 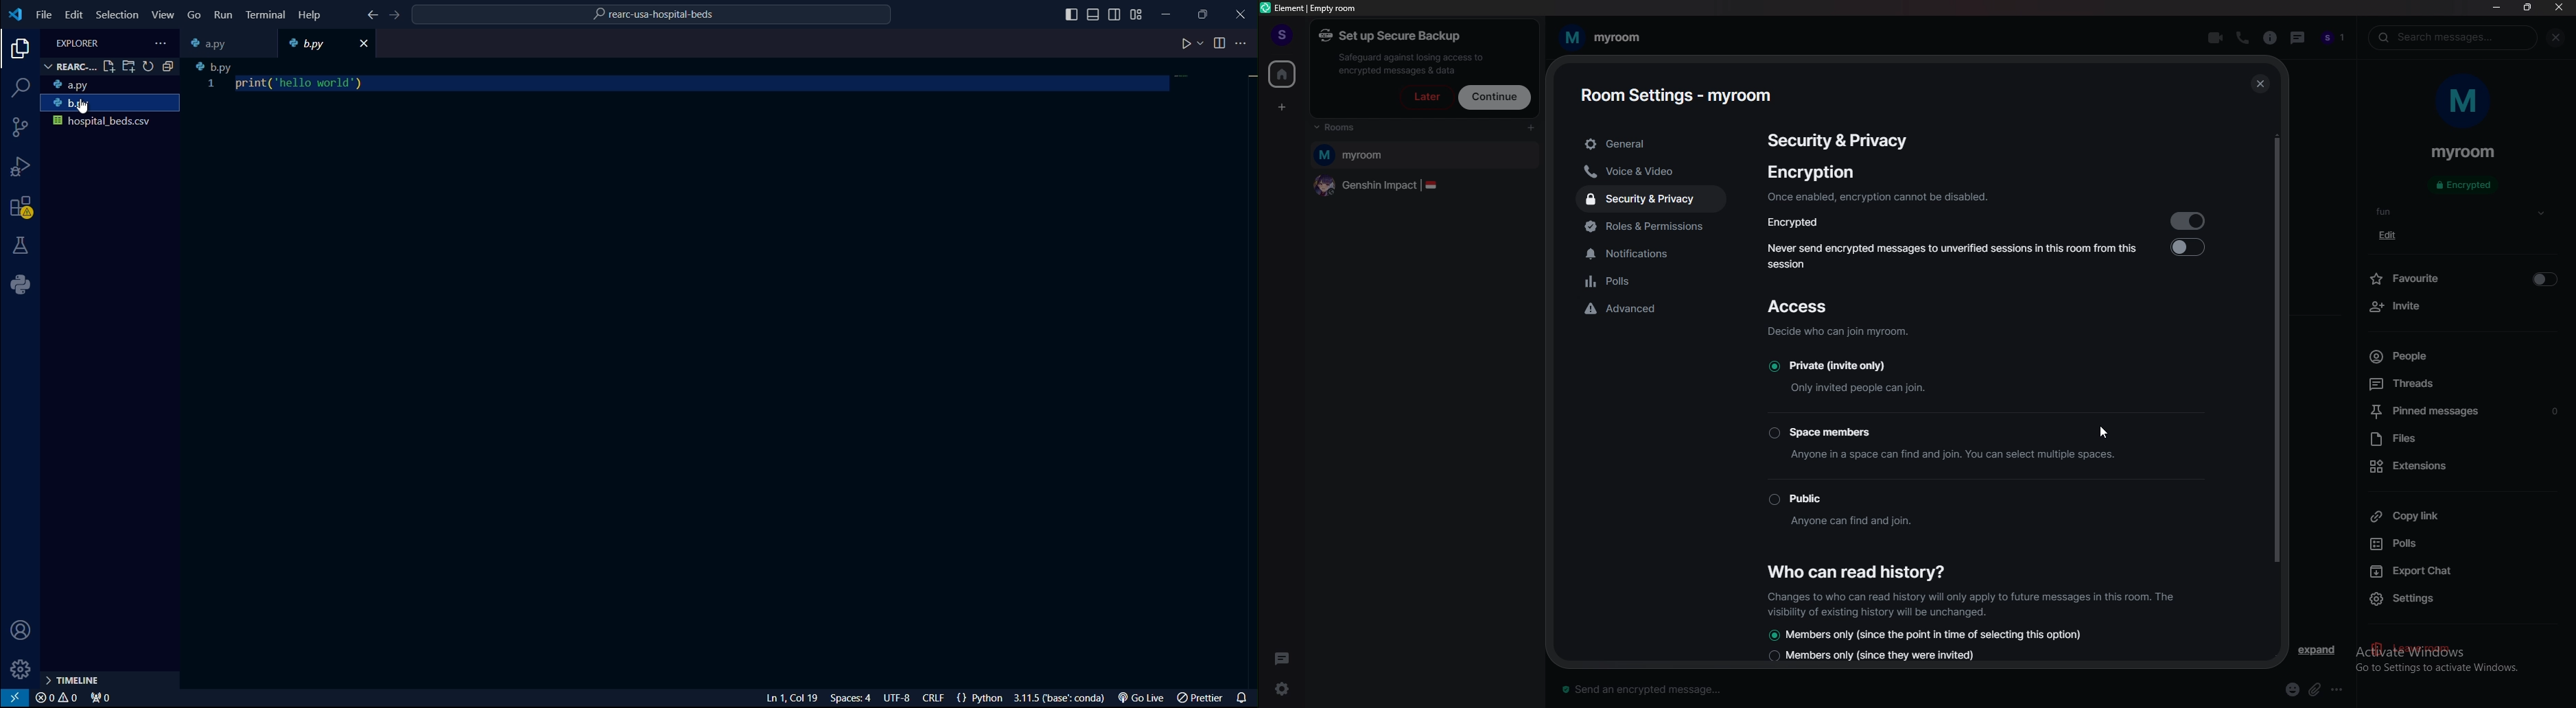 What do you see at coordinates (23, 630) in the screenshot?
I see `account` at bounding box center [23, 630].